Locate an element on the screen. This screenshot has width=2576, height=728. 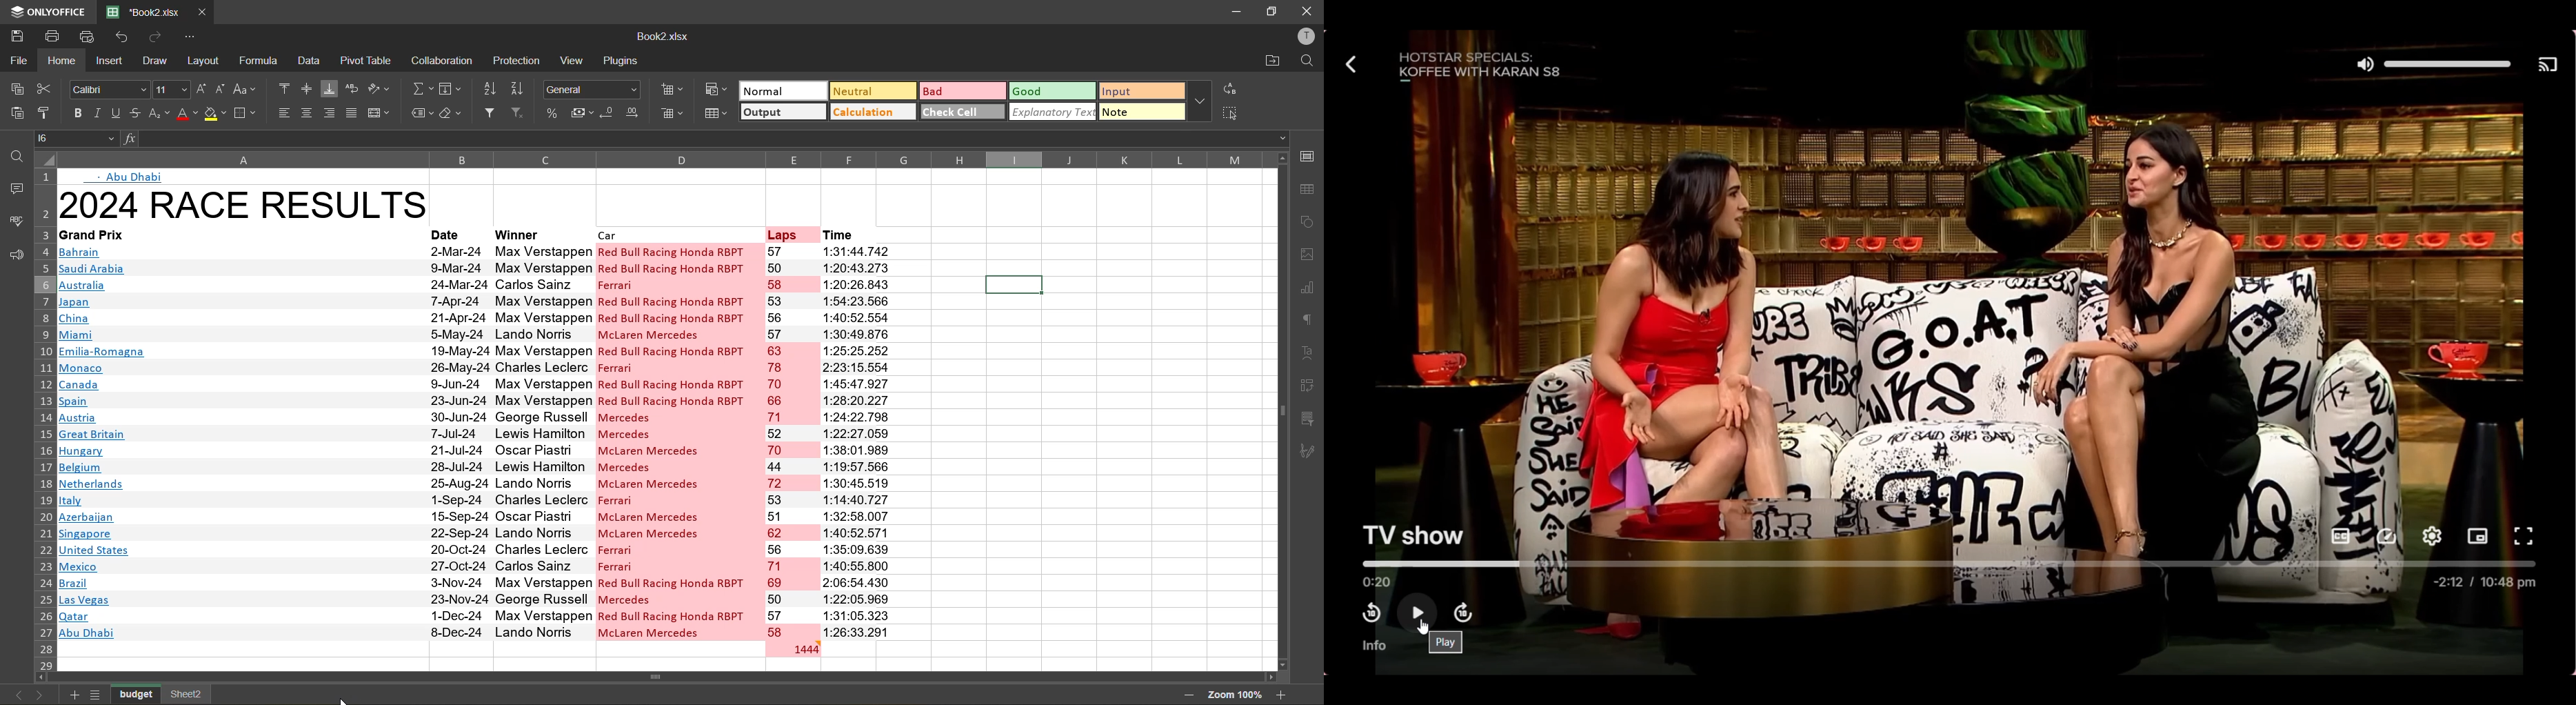
undo is located at coordinates (125, 37).